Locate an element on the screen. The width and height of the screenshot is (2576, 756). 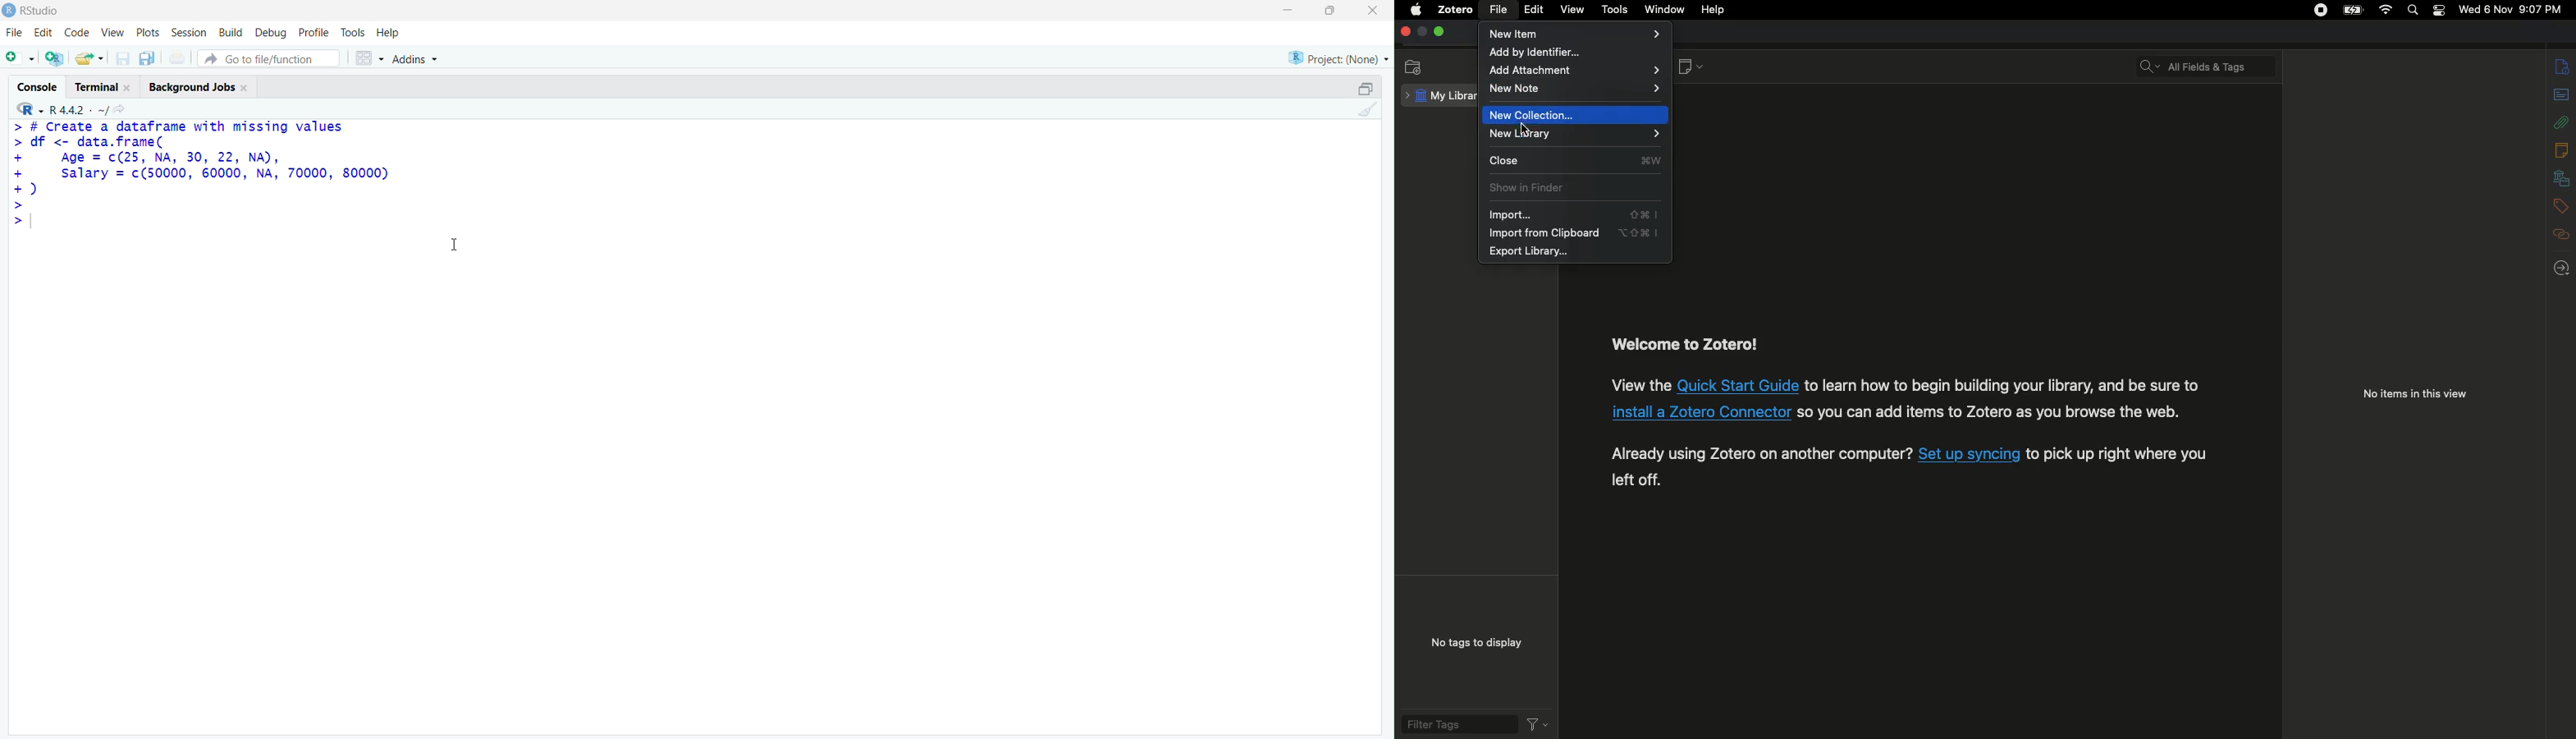
Minimize is located at coordinates (1421, 32).